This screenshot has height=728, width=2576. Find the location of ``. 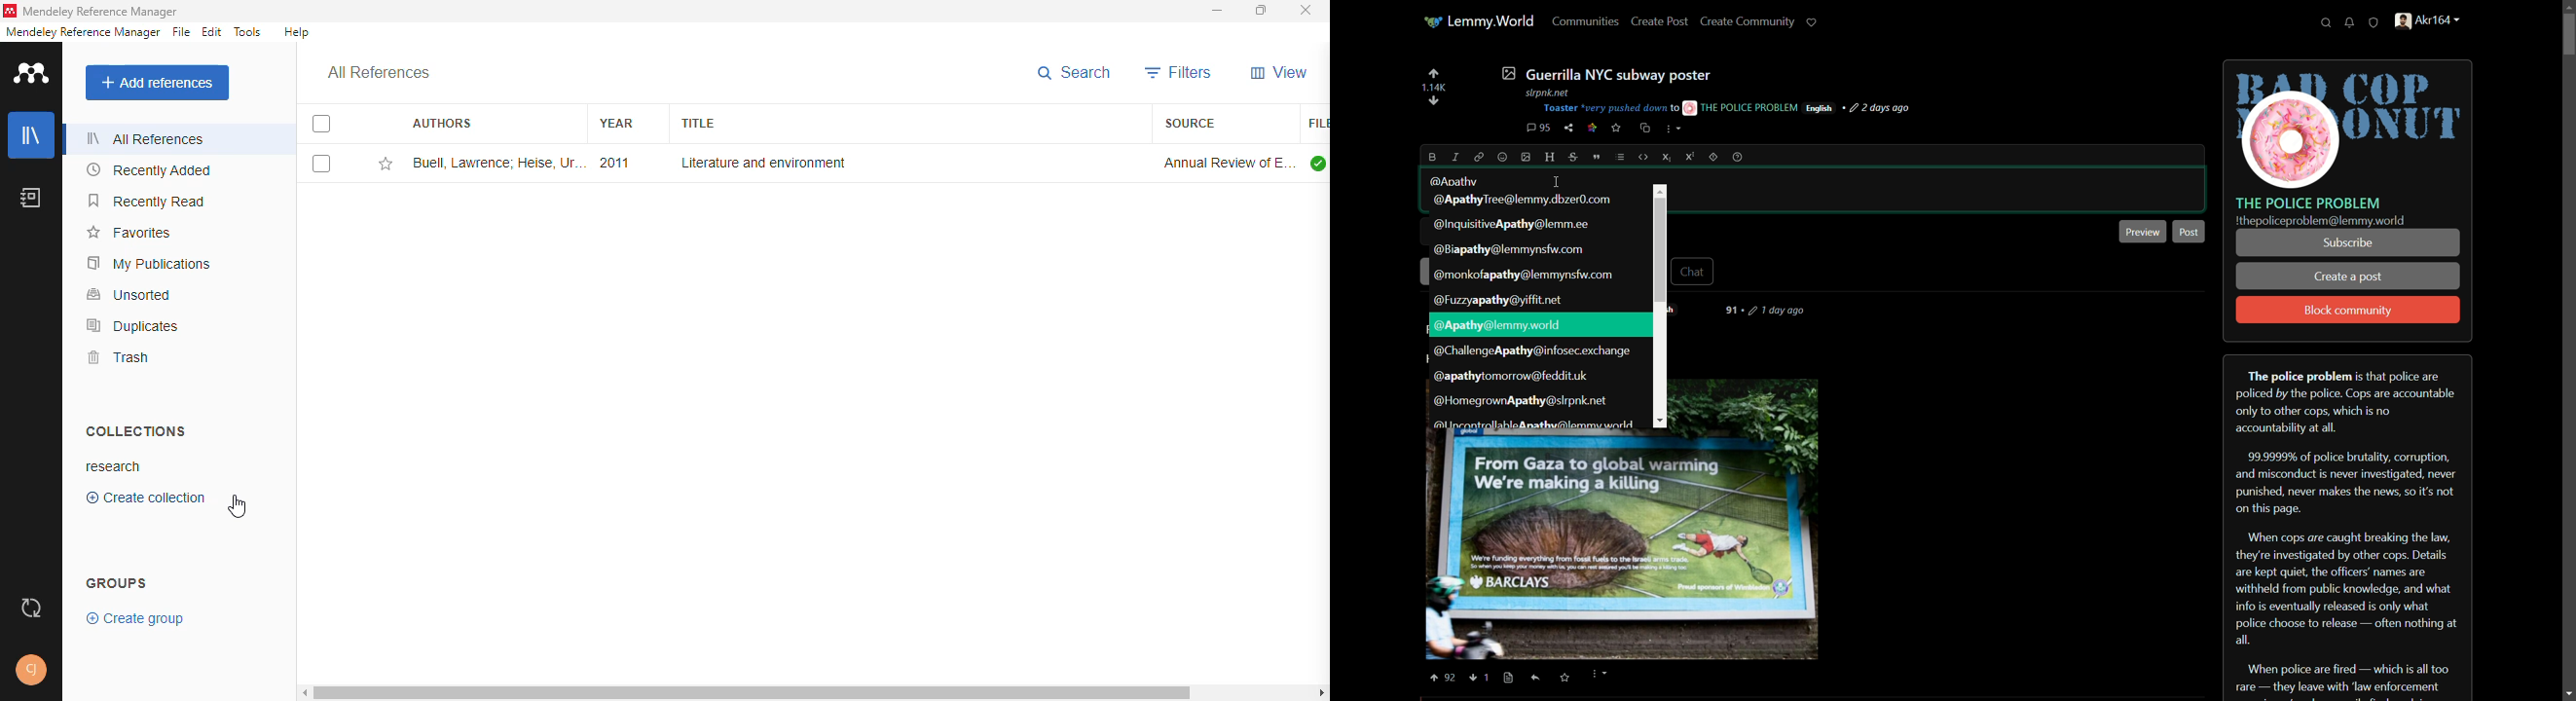

 is located at coordinates (1452, 678).